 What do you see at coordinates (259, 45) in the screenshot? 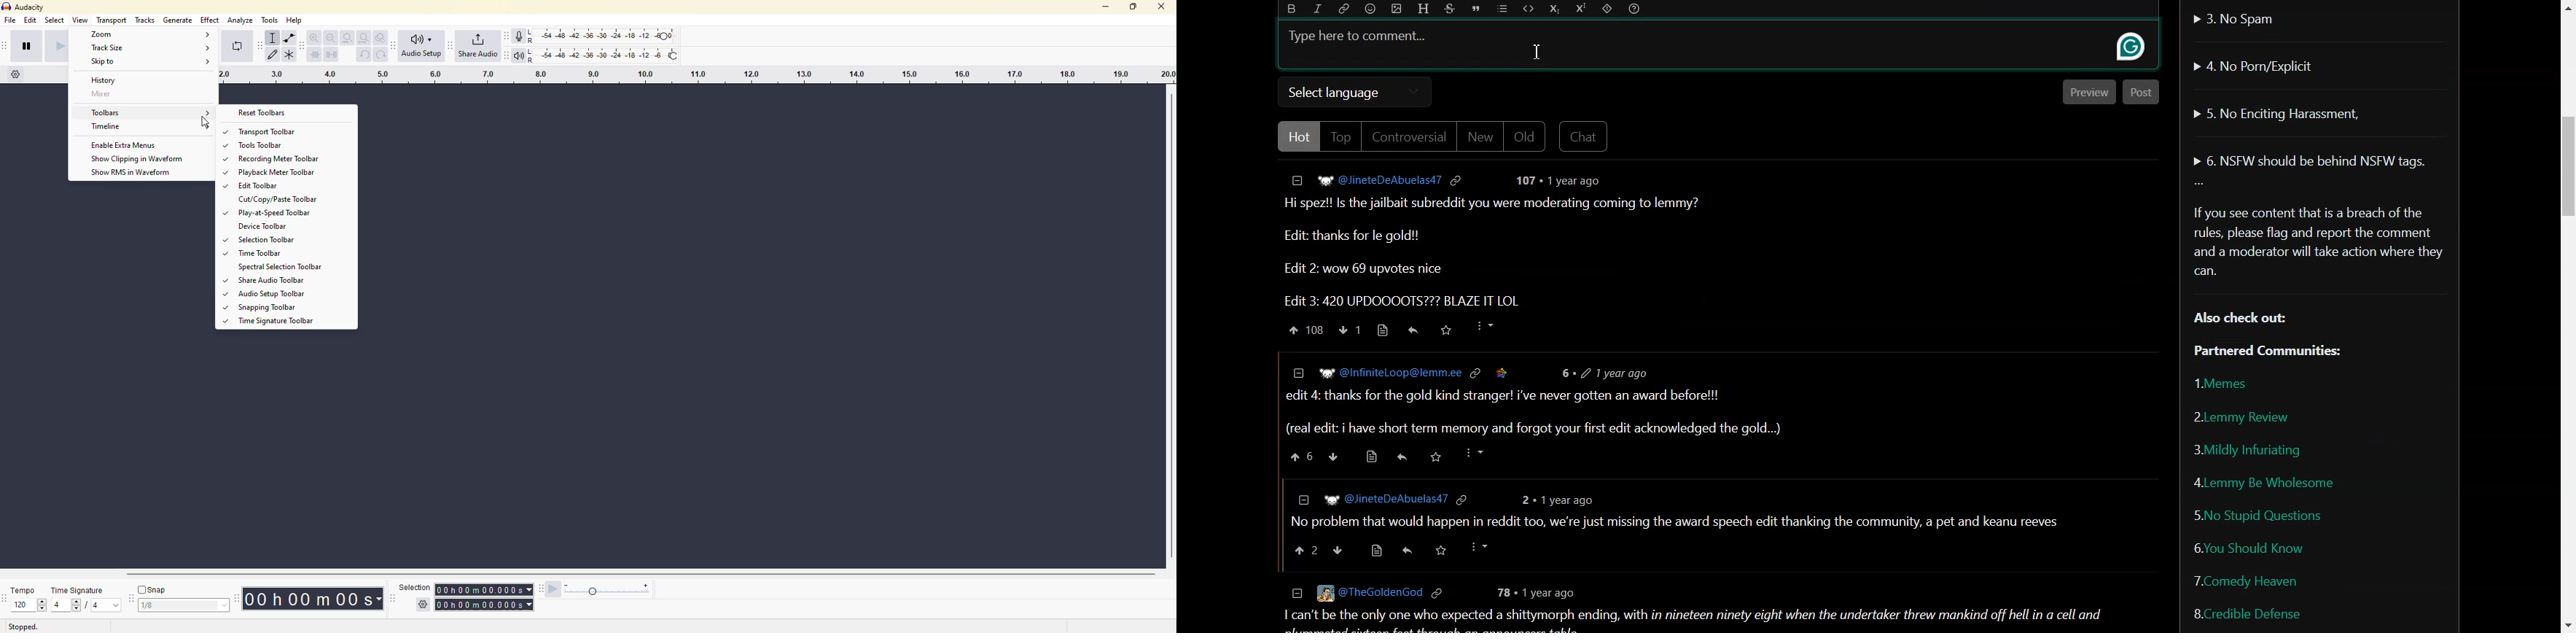
I see `audacity tools toolbar` at bounding box center [259, 45].